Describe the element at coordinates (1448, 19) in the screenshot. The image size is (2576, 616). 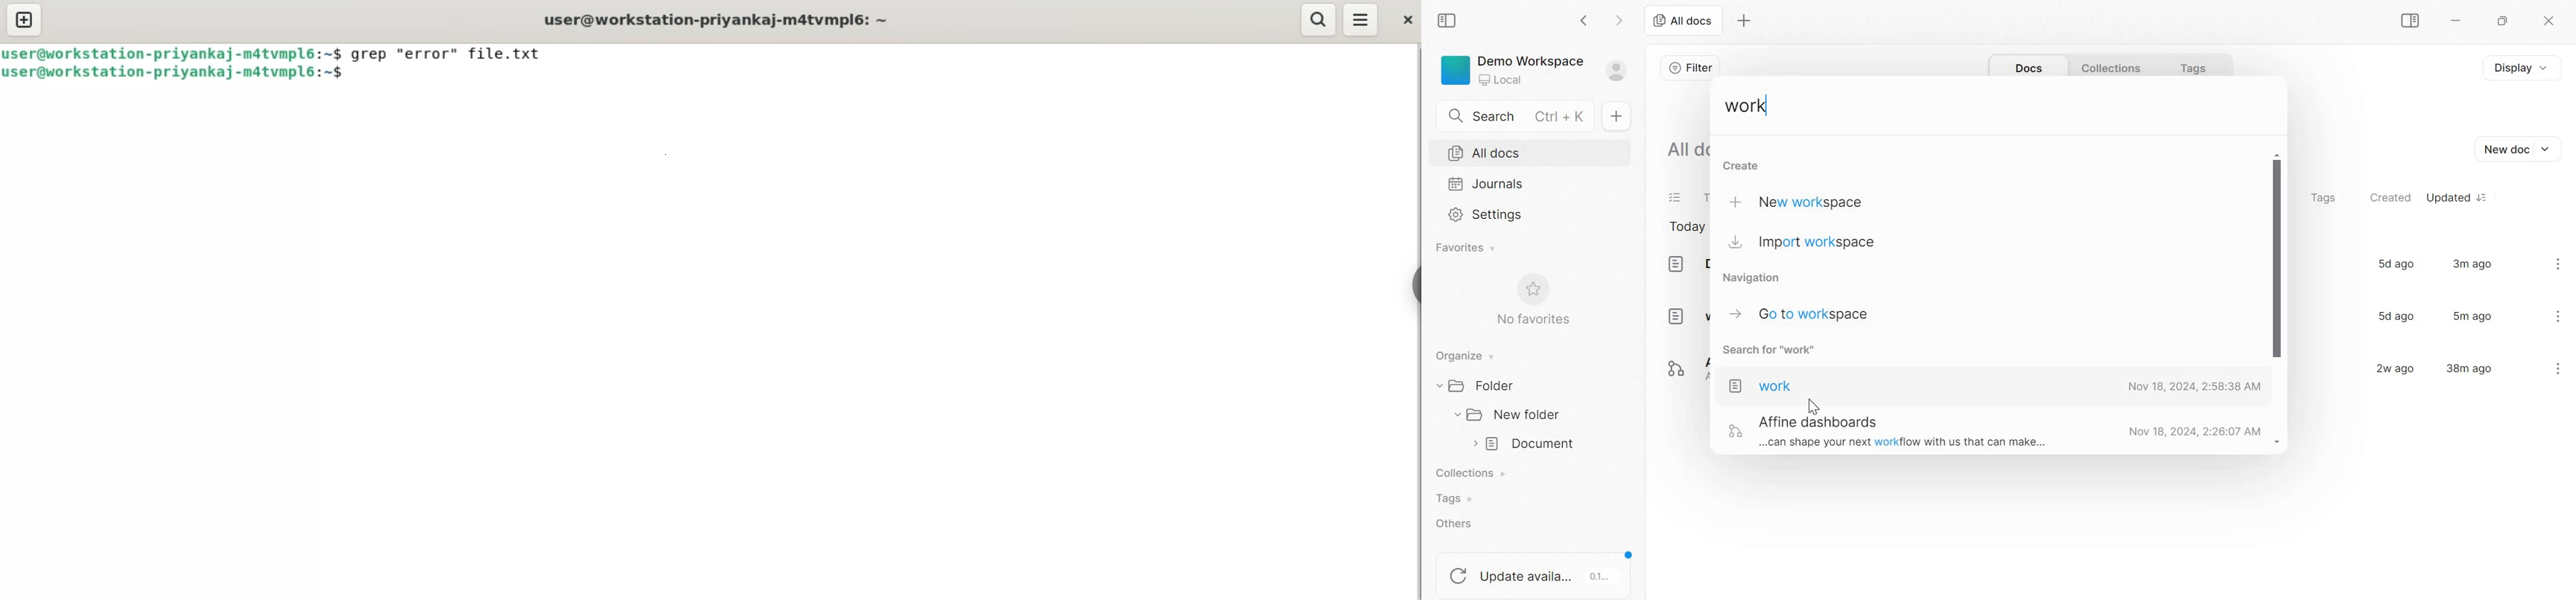
I see `sidebar toggle` at that location.